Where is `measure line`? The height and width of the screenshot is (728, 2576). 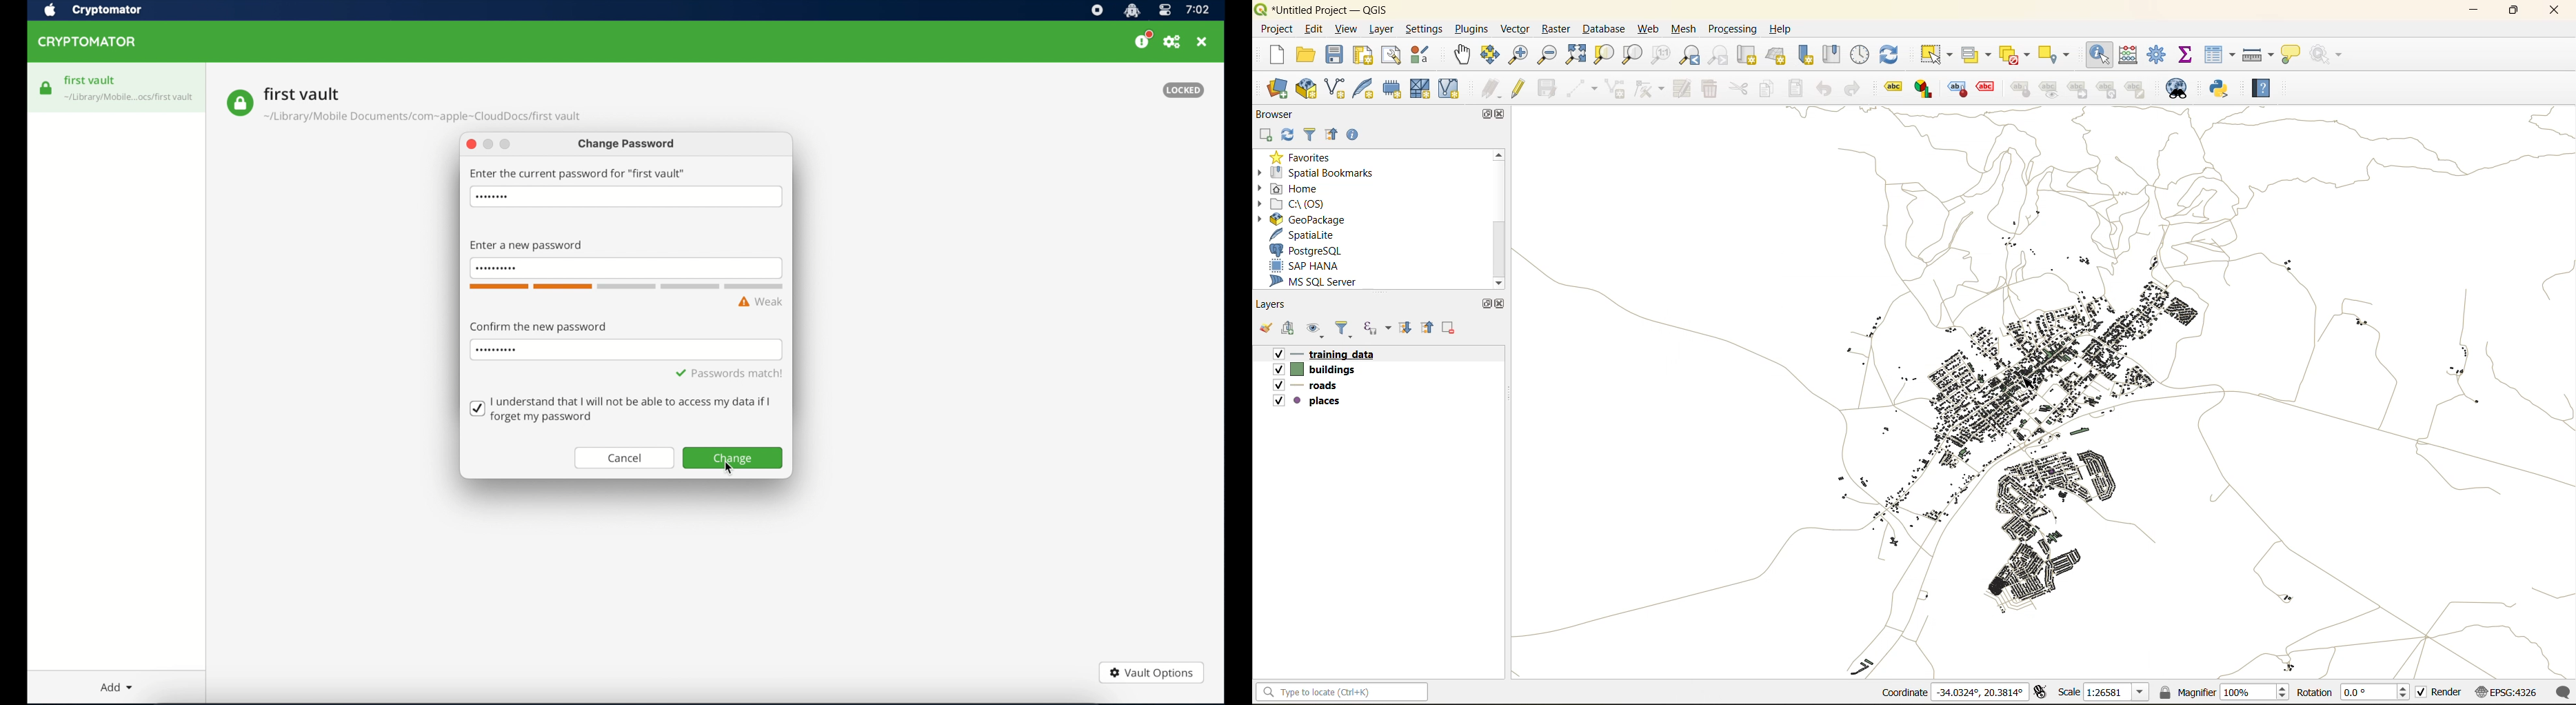 measure line is located at coordinates (2260, 54).